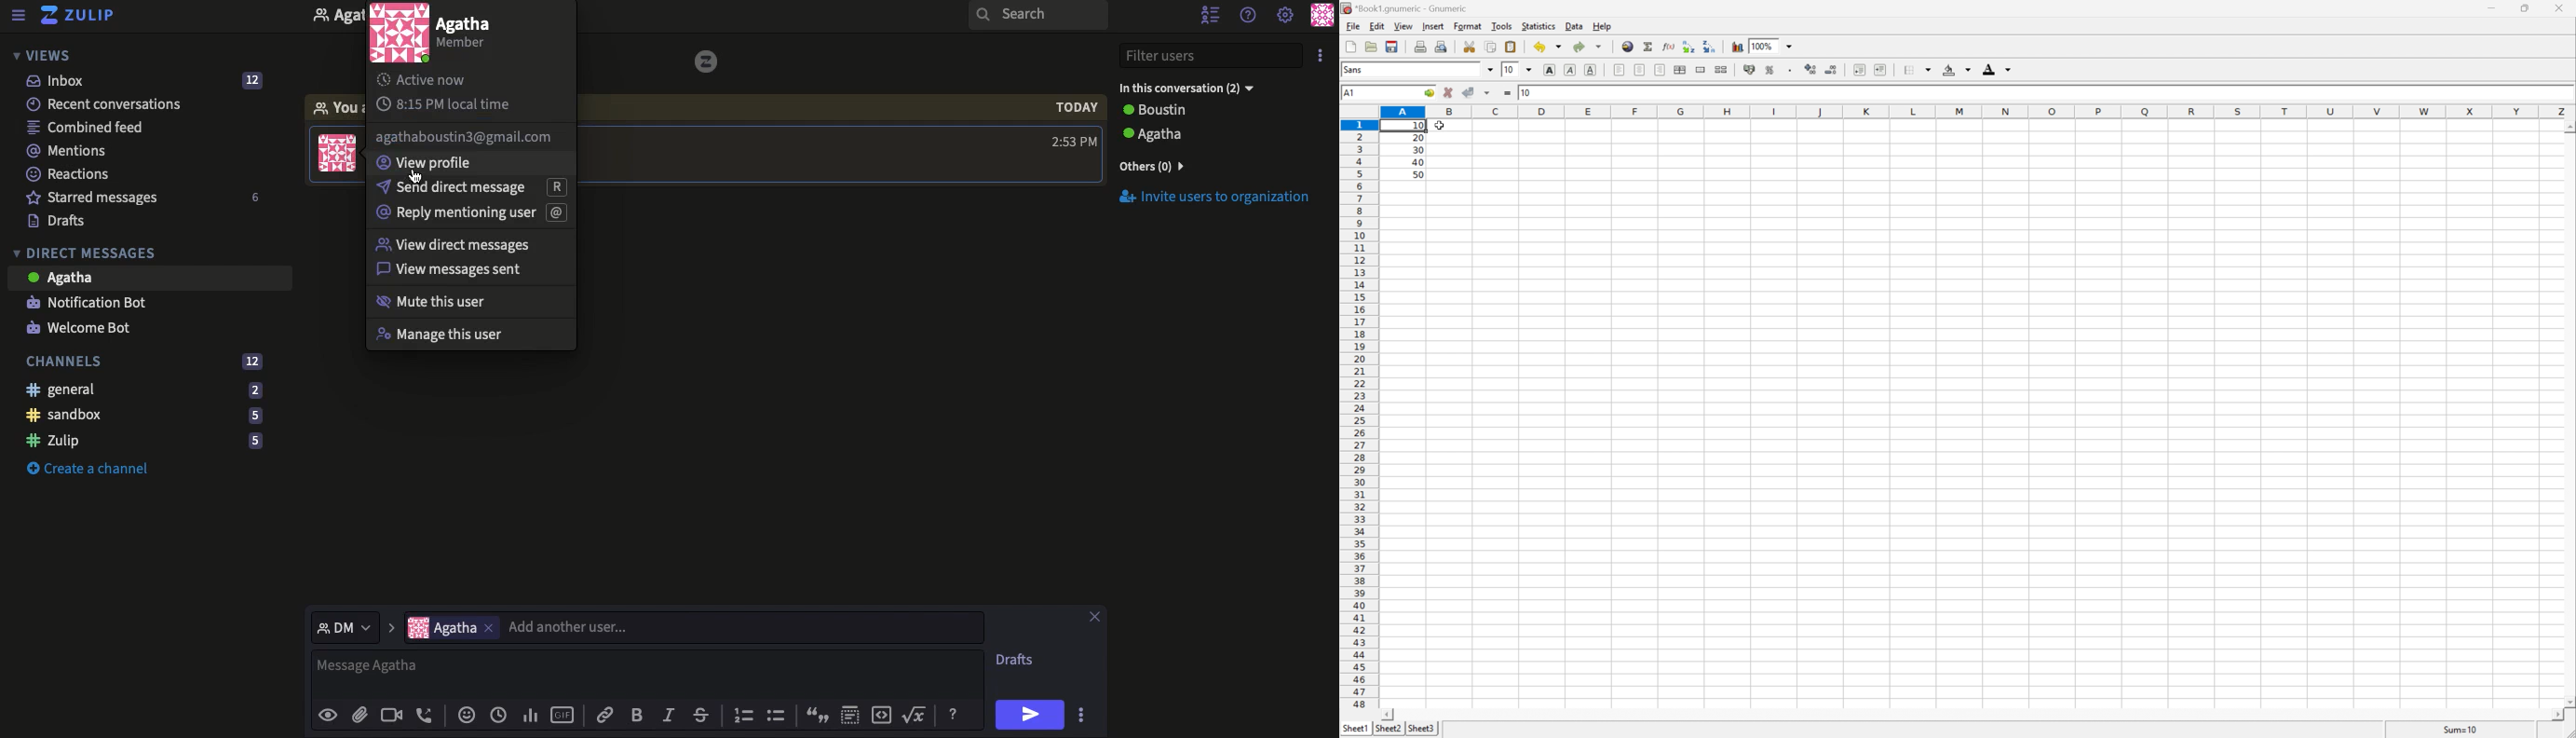 The width and height of the screenshot is (2576, 756). I want to click on Add poll, so click(535, 713).